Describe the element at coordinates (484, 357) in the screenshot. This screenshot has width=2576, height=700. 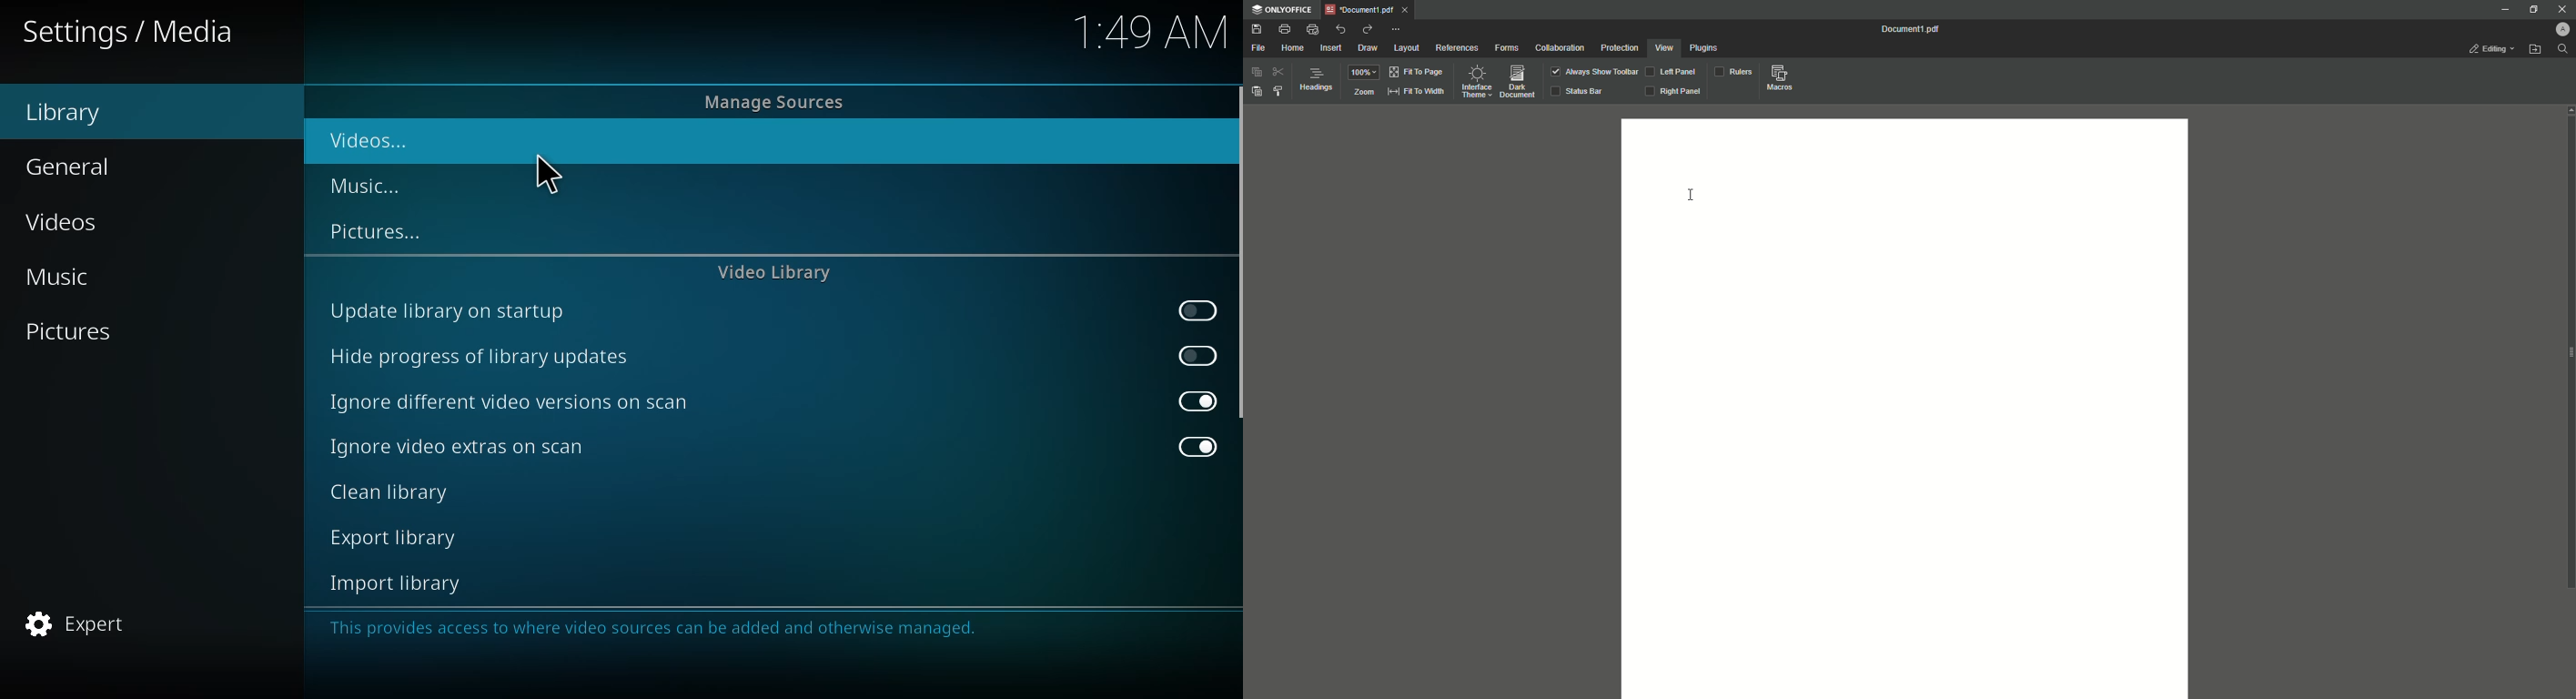
I see `hide progress` at that location.